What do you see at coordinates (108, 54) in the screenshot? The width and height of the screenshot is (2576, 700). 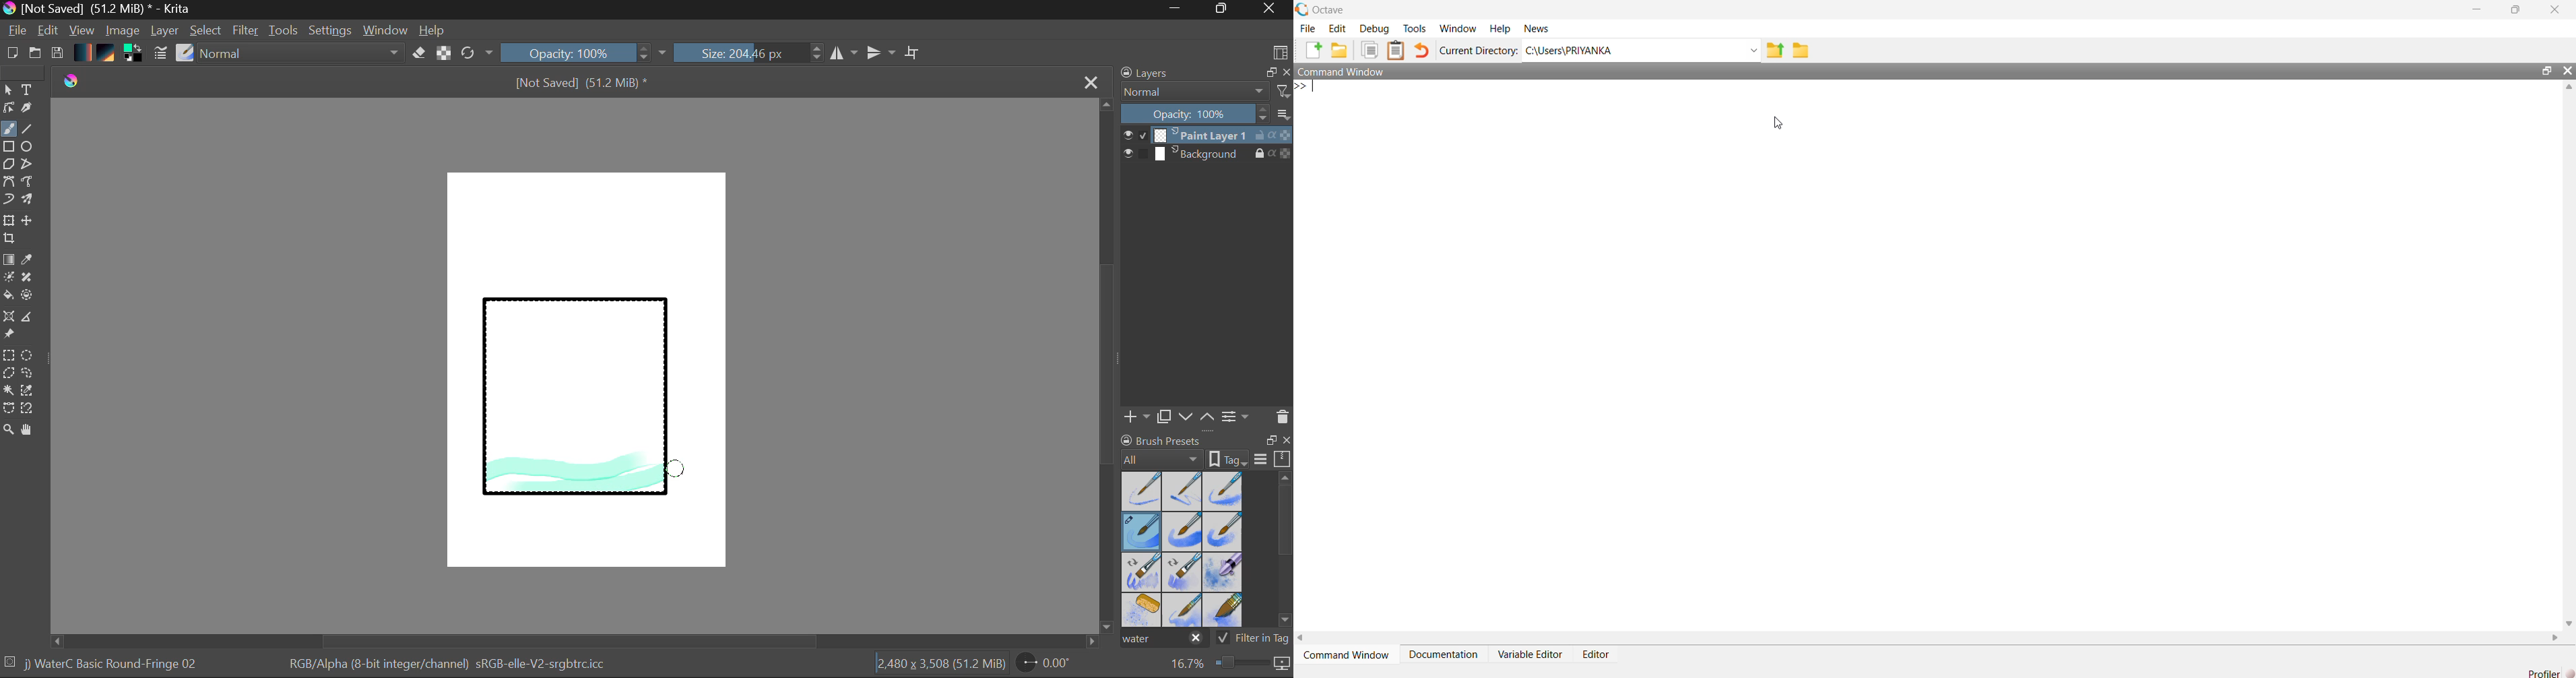 I see `Pattern` at bounding box center [108, 54].